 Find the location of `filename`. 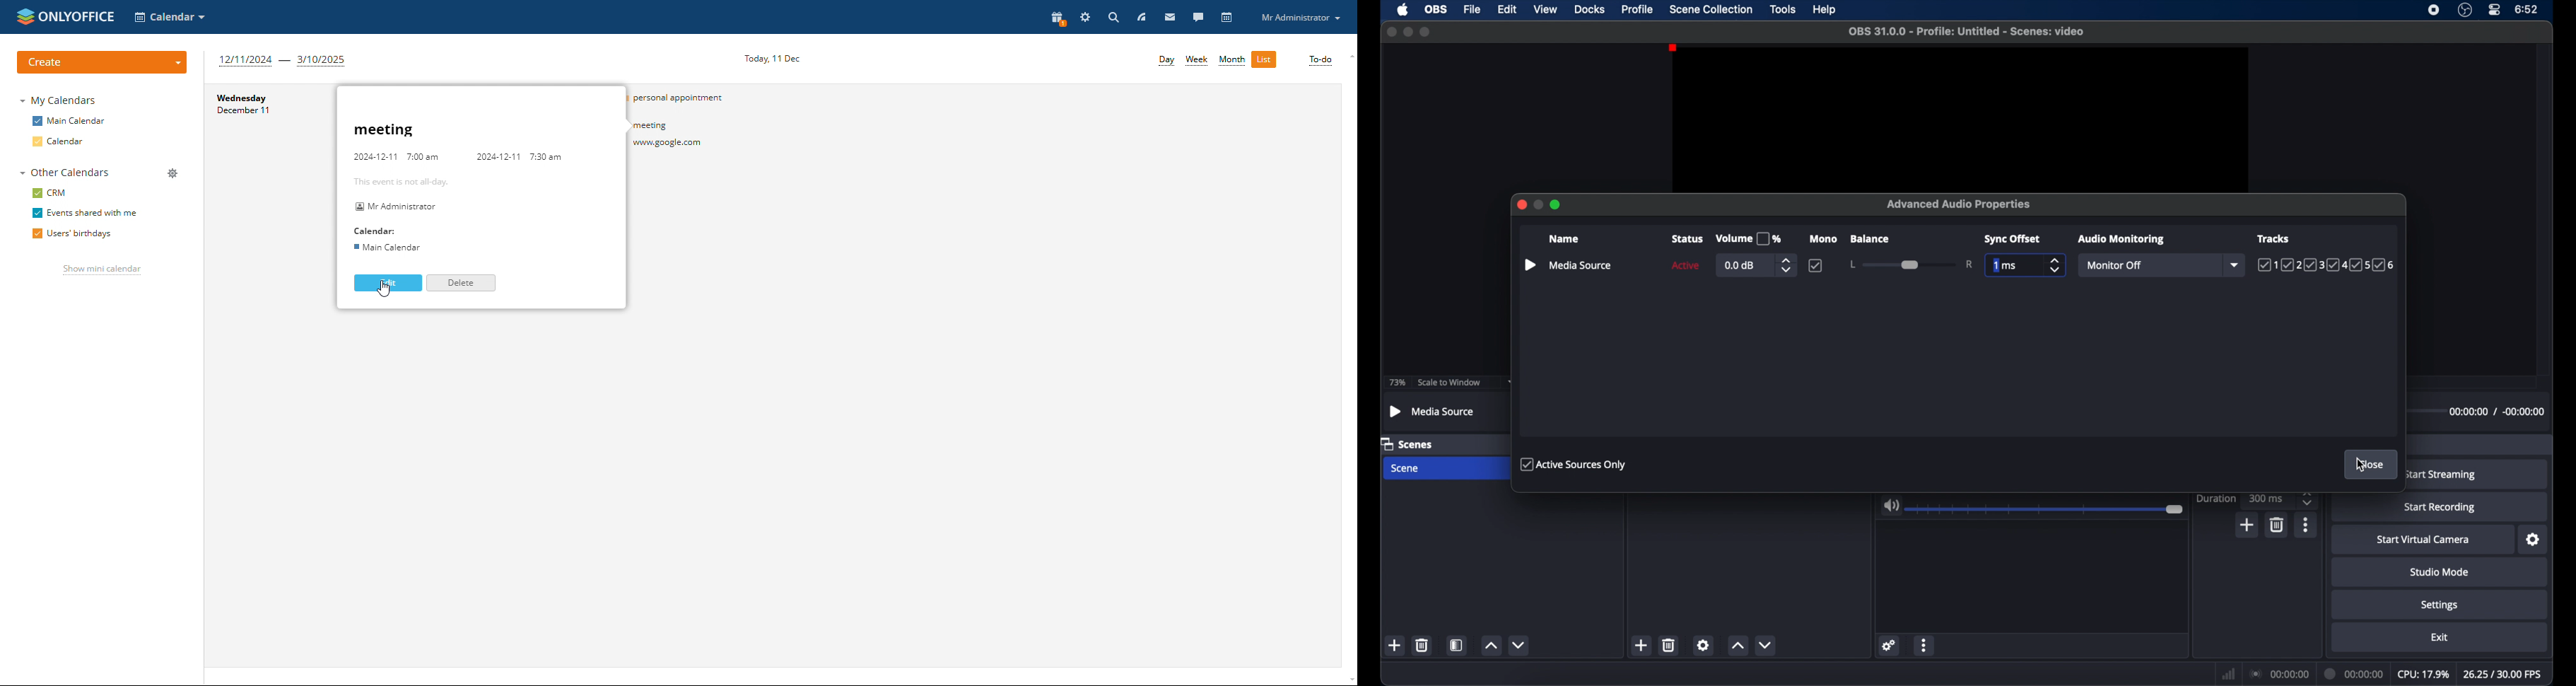

filename is located at coordinates (1967, 31).